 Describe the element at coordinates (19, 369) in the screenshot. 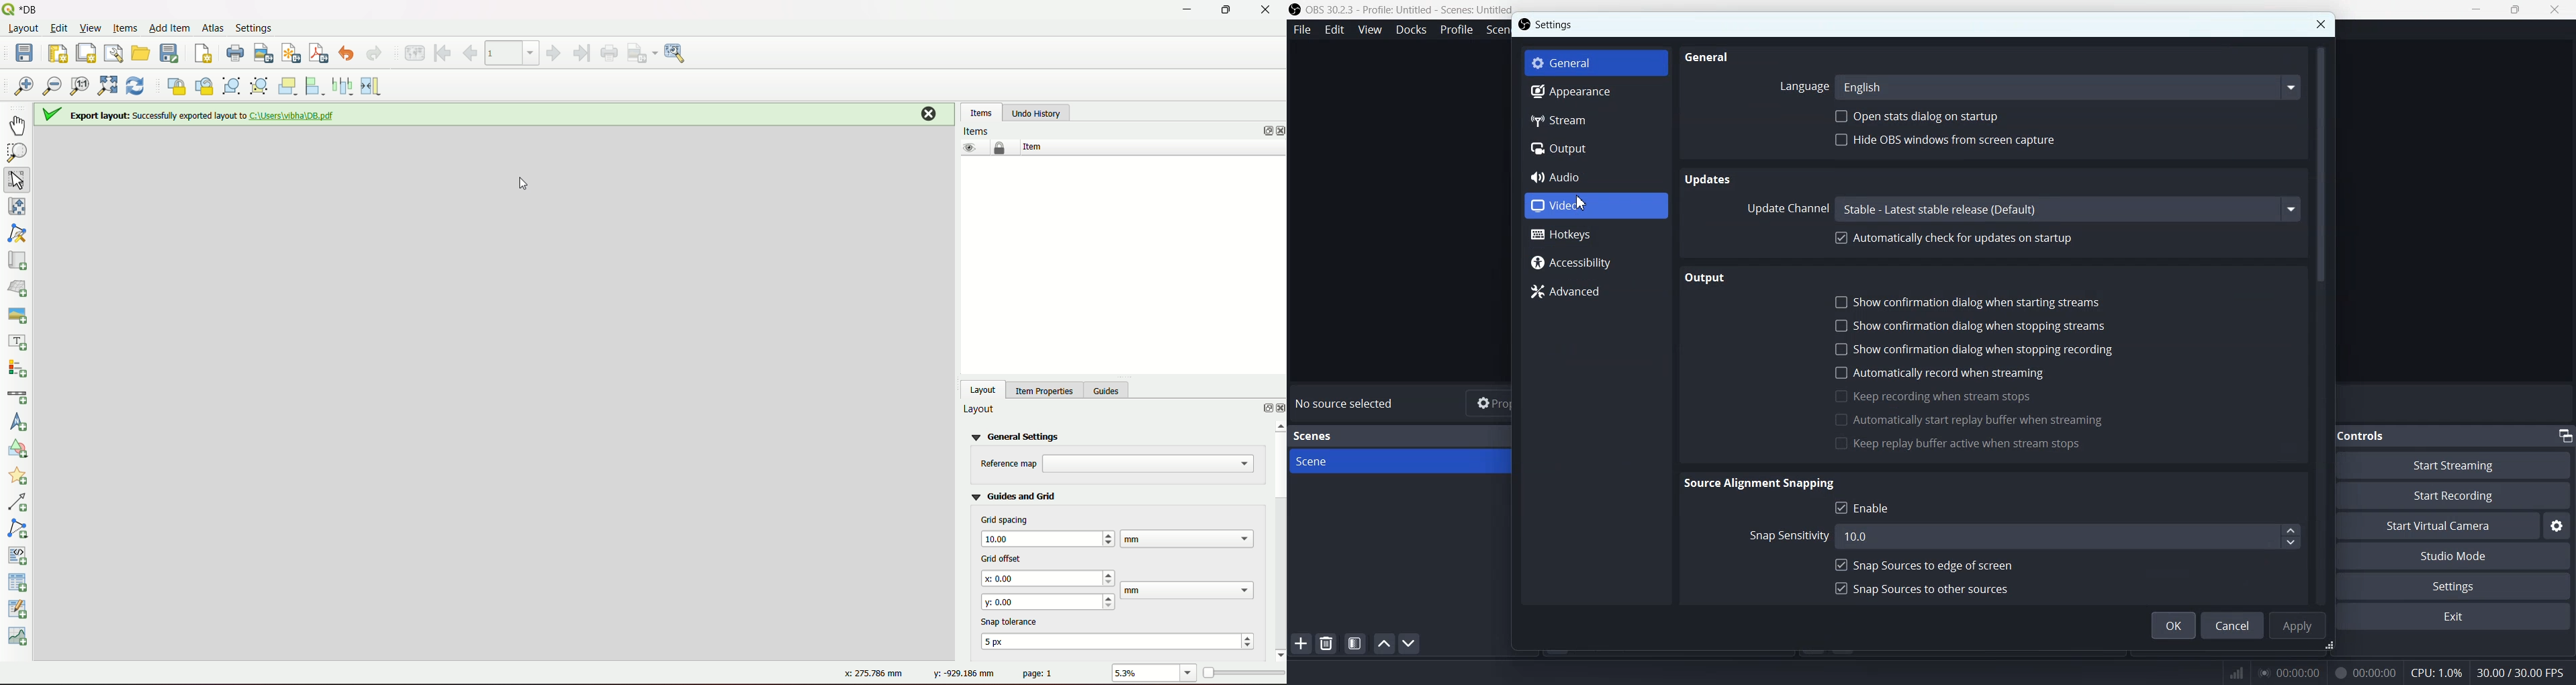

I see `add legend` at that location.